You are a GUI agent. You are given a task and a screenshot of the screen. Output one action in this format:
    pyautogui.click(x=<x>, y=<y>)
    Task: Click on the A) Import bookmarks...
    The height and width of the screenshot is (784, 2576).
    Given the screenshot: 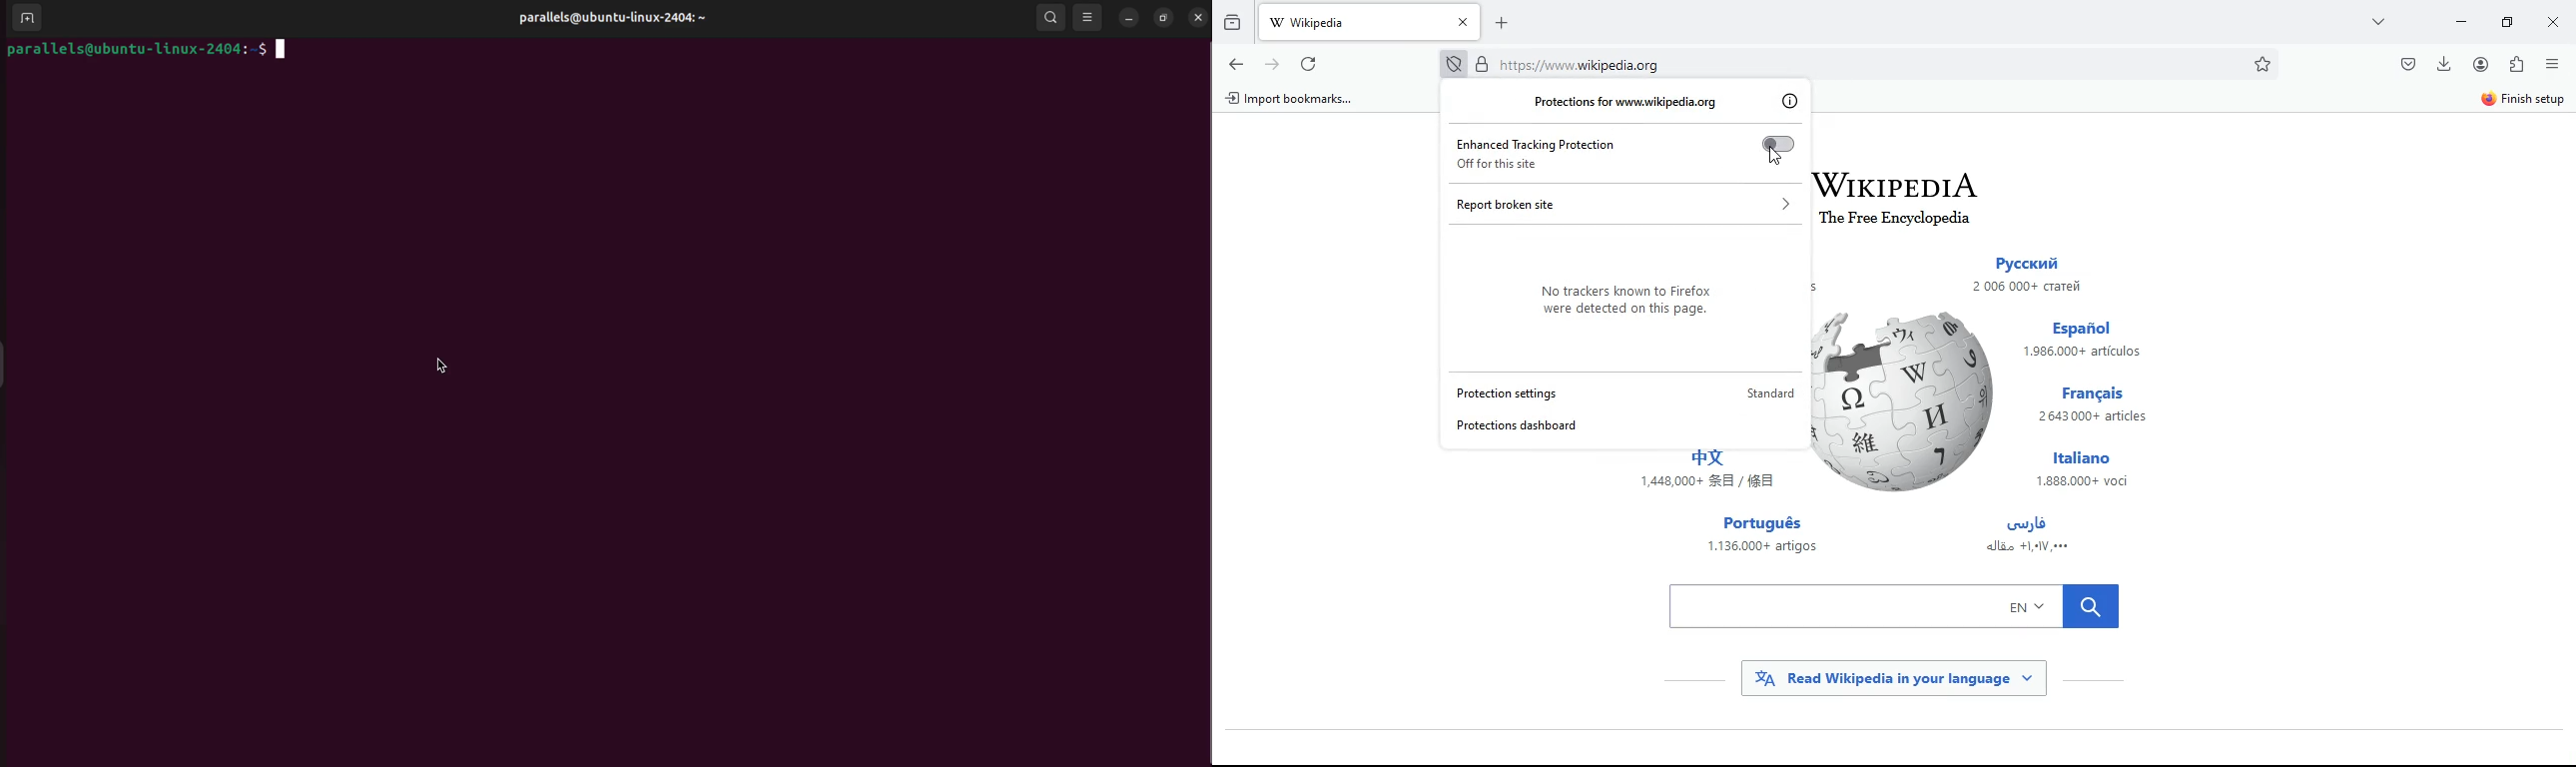 What is the action you would take?
    pyautogui.click(x=1288, y=98)
    